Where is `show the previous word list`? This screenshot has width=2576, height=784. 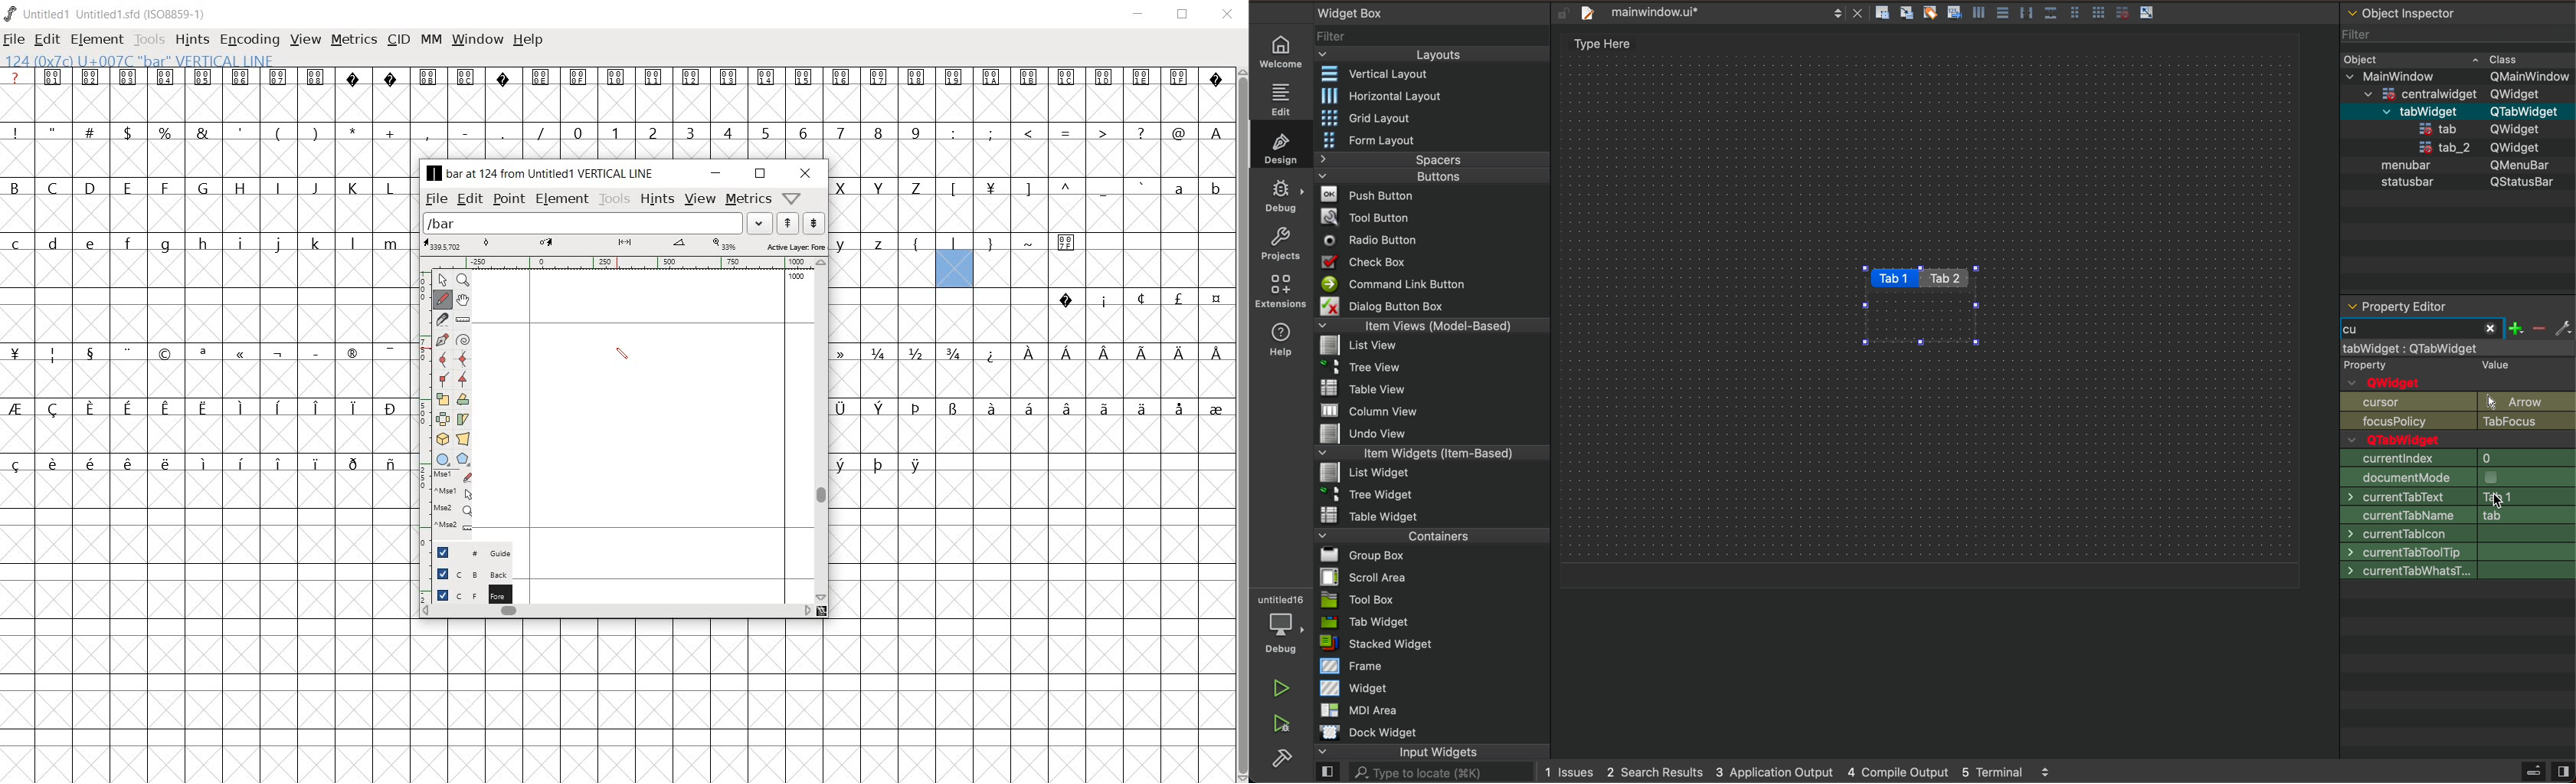
show the previous word list is located at coordinates (787, 223).